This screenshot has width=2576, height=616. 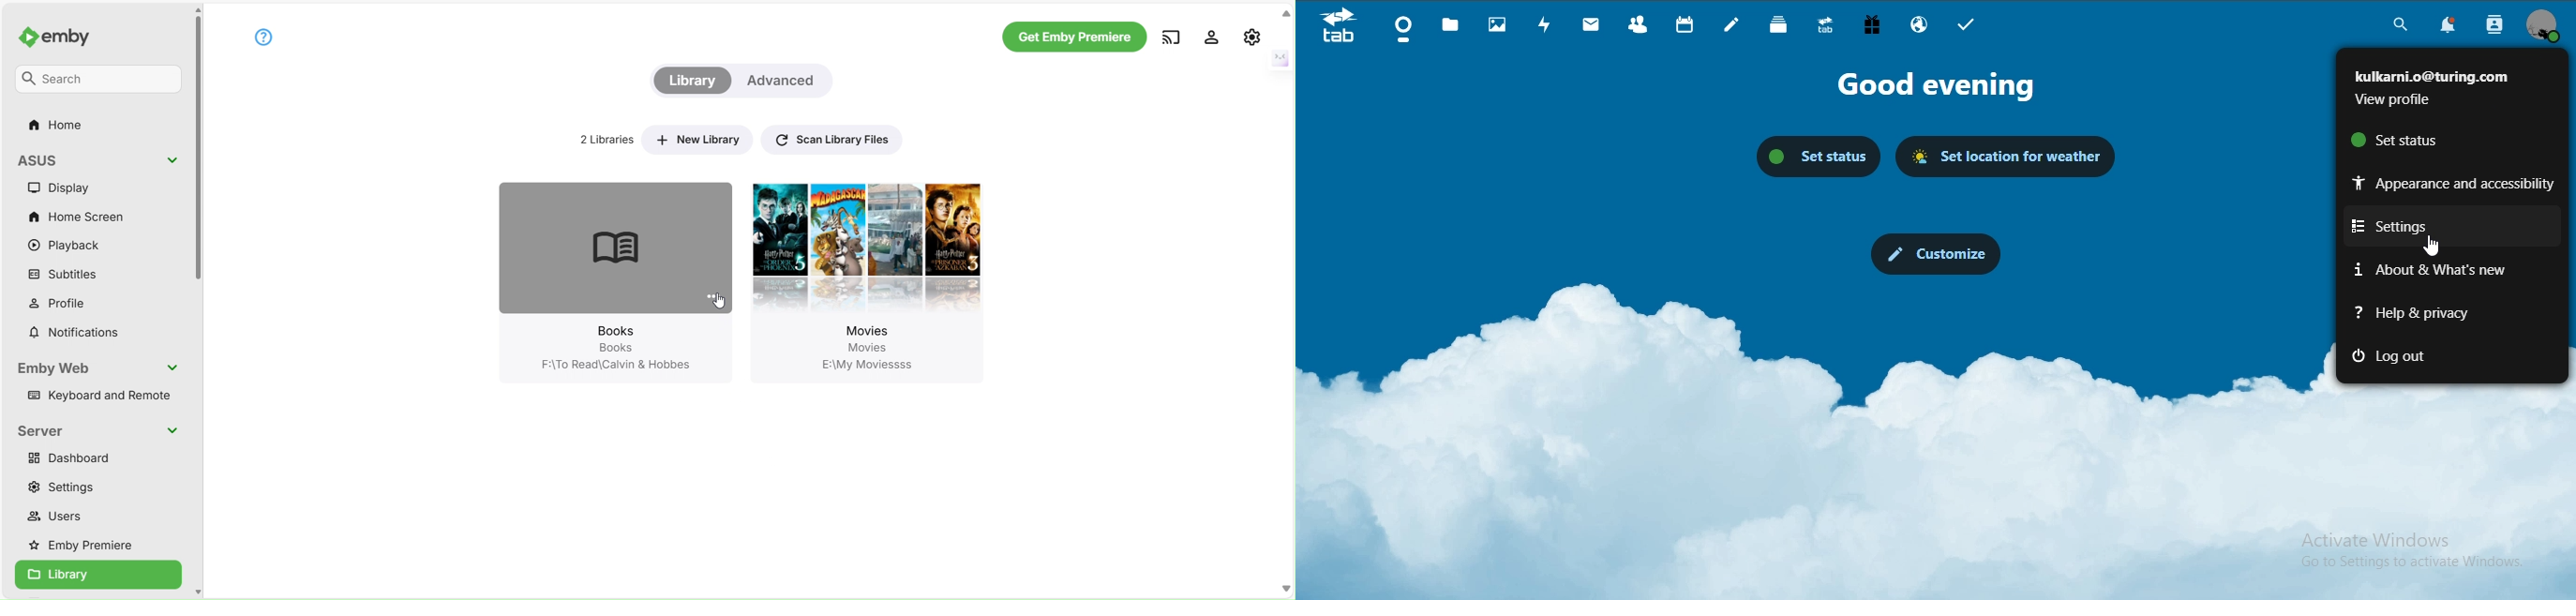 I want to click on Settings , so click(x=1212, y=36).